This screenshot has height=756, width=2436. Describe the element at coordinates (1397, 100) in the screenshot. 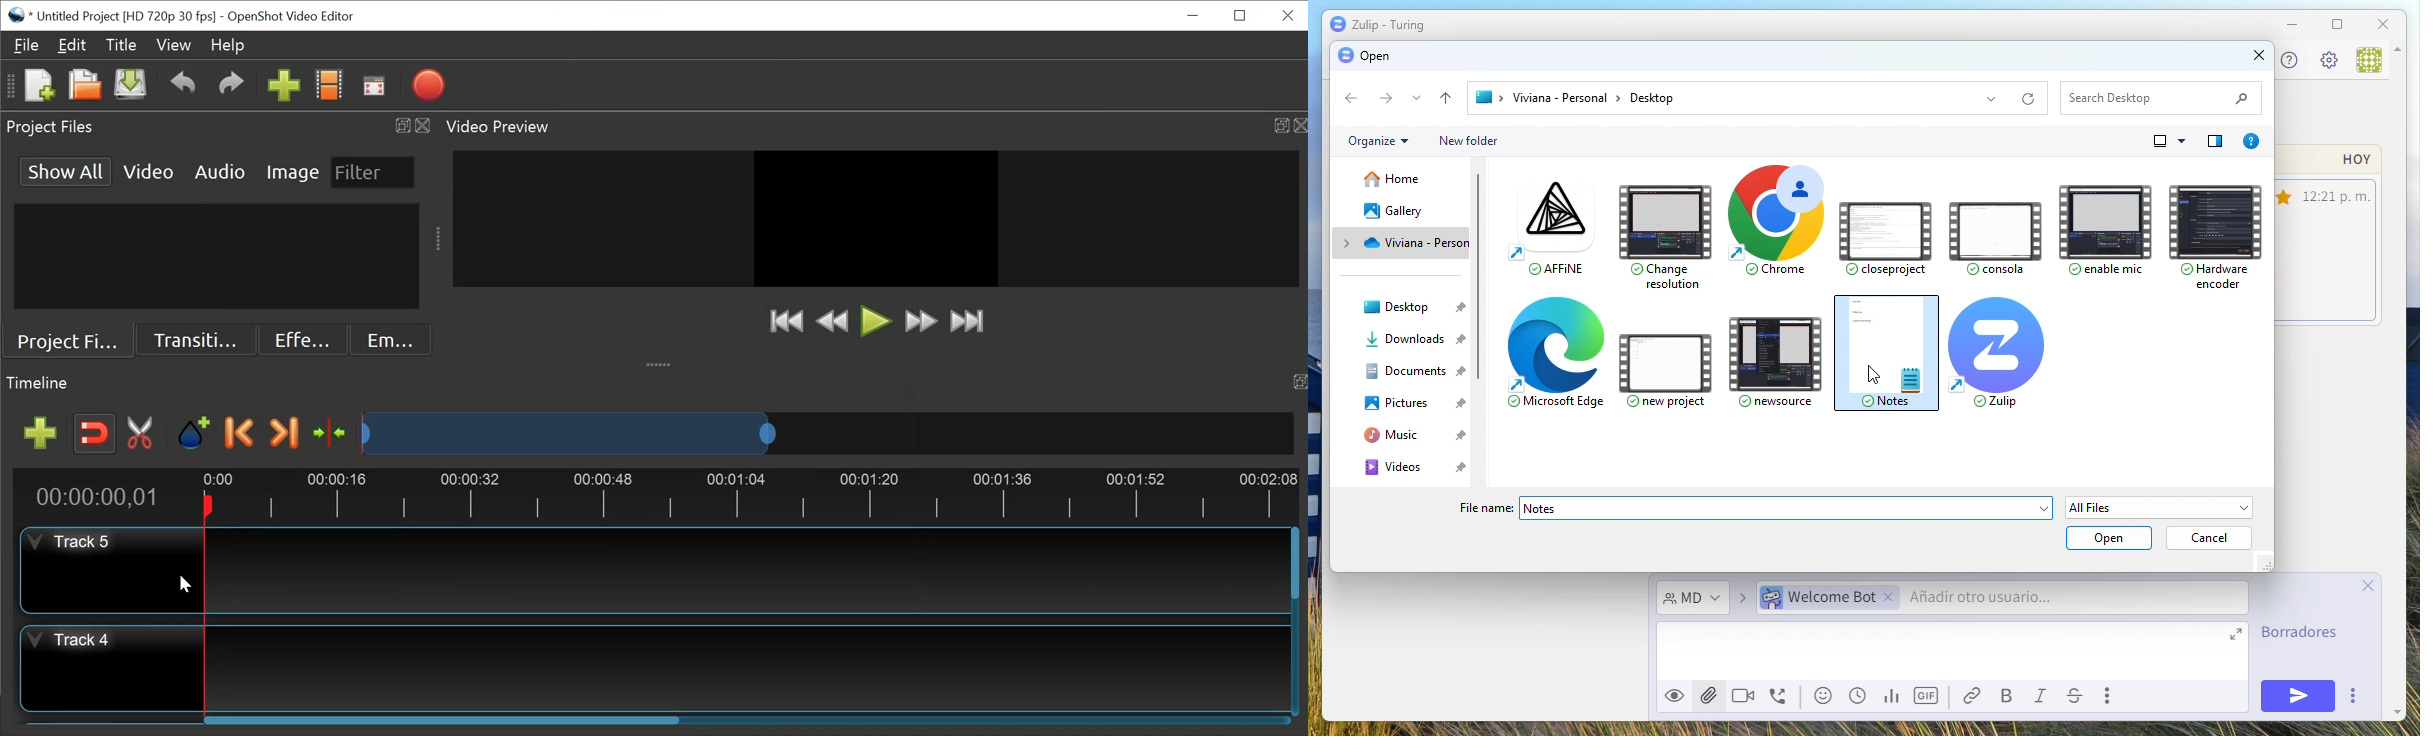

I see `Actions` at that location.